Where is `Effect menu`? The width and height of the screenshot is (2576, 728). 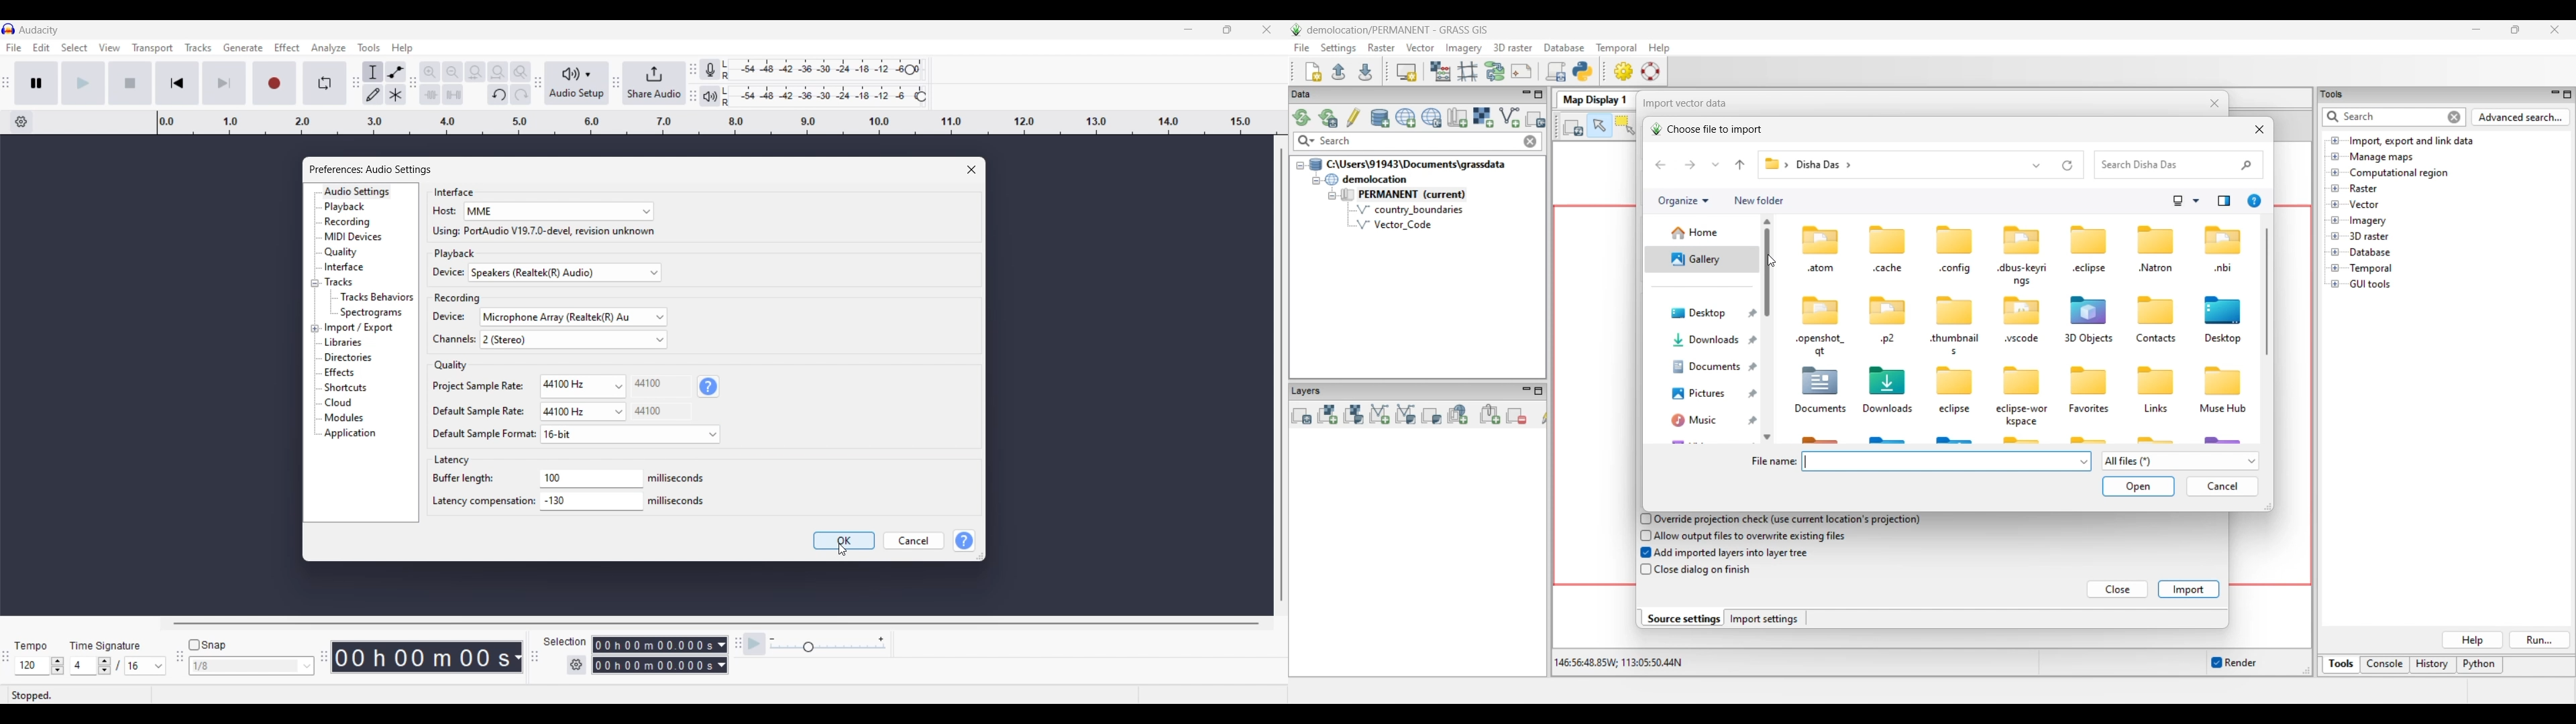 Effect menu is located at coordinates (288, 48).